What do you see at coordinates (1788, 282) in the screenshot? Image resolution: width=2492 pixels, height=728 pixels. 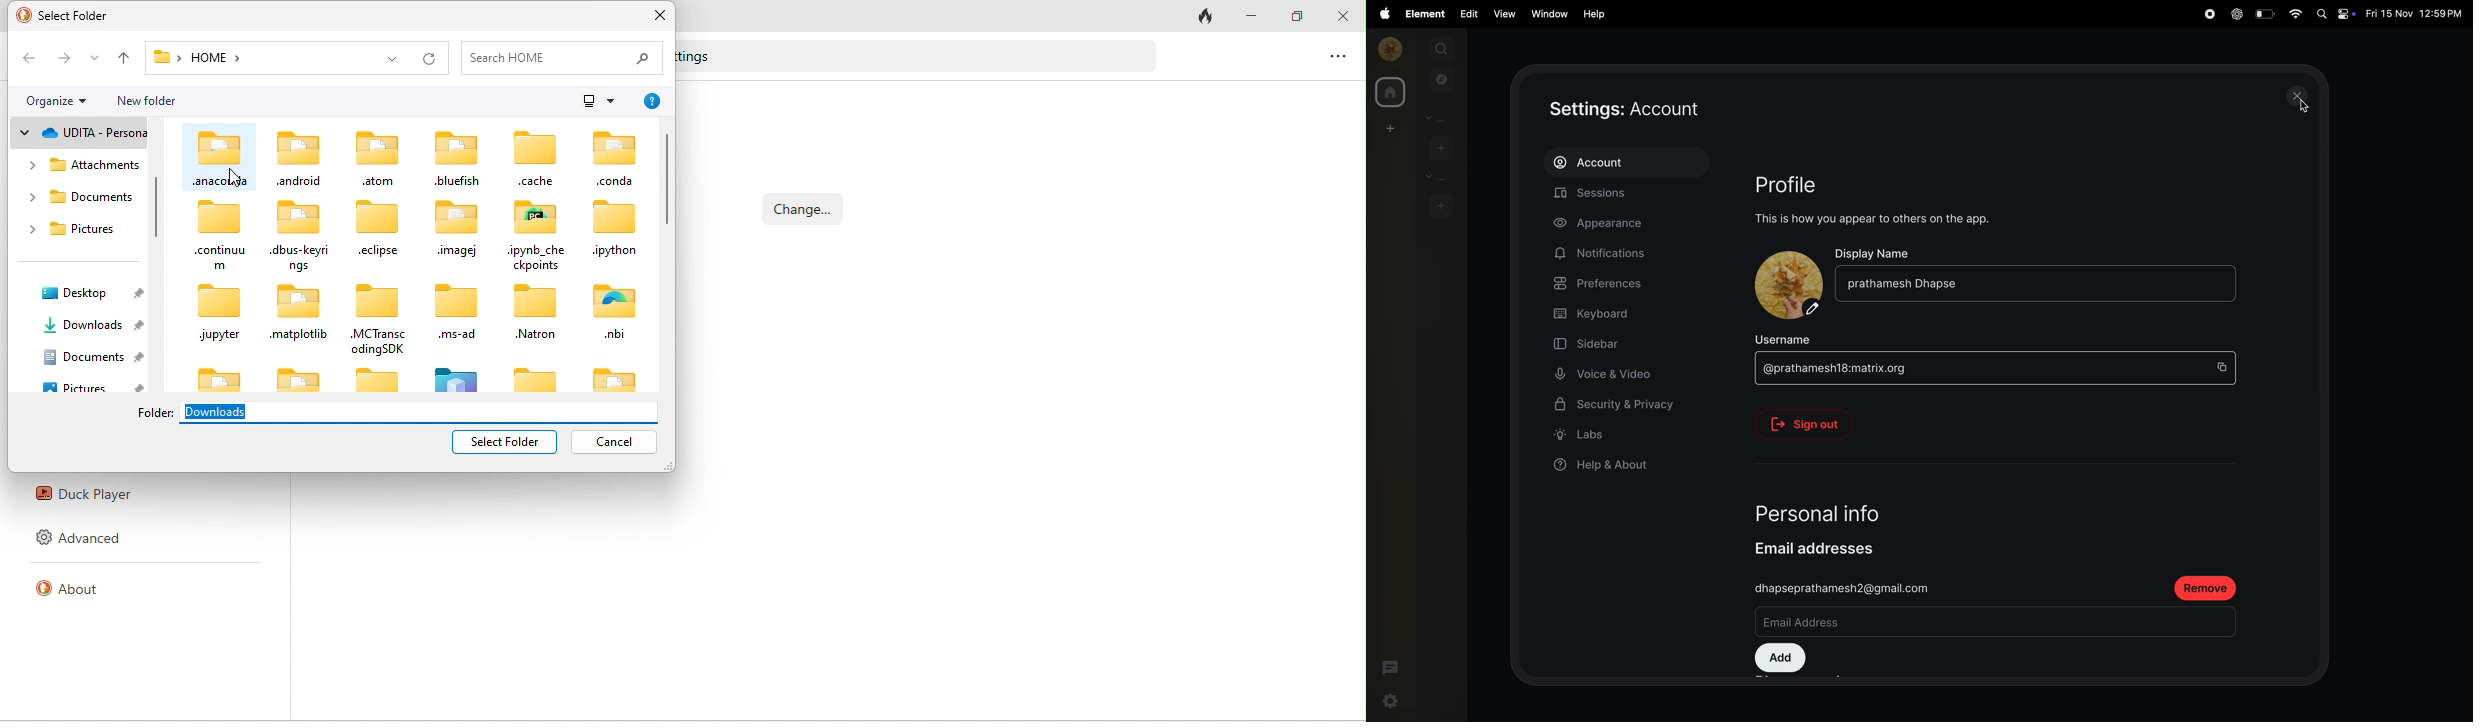 I see `profile name` at bounding box center [1788, 282].